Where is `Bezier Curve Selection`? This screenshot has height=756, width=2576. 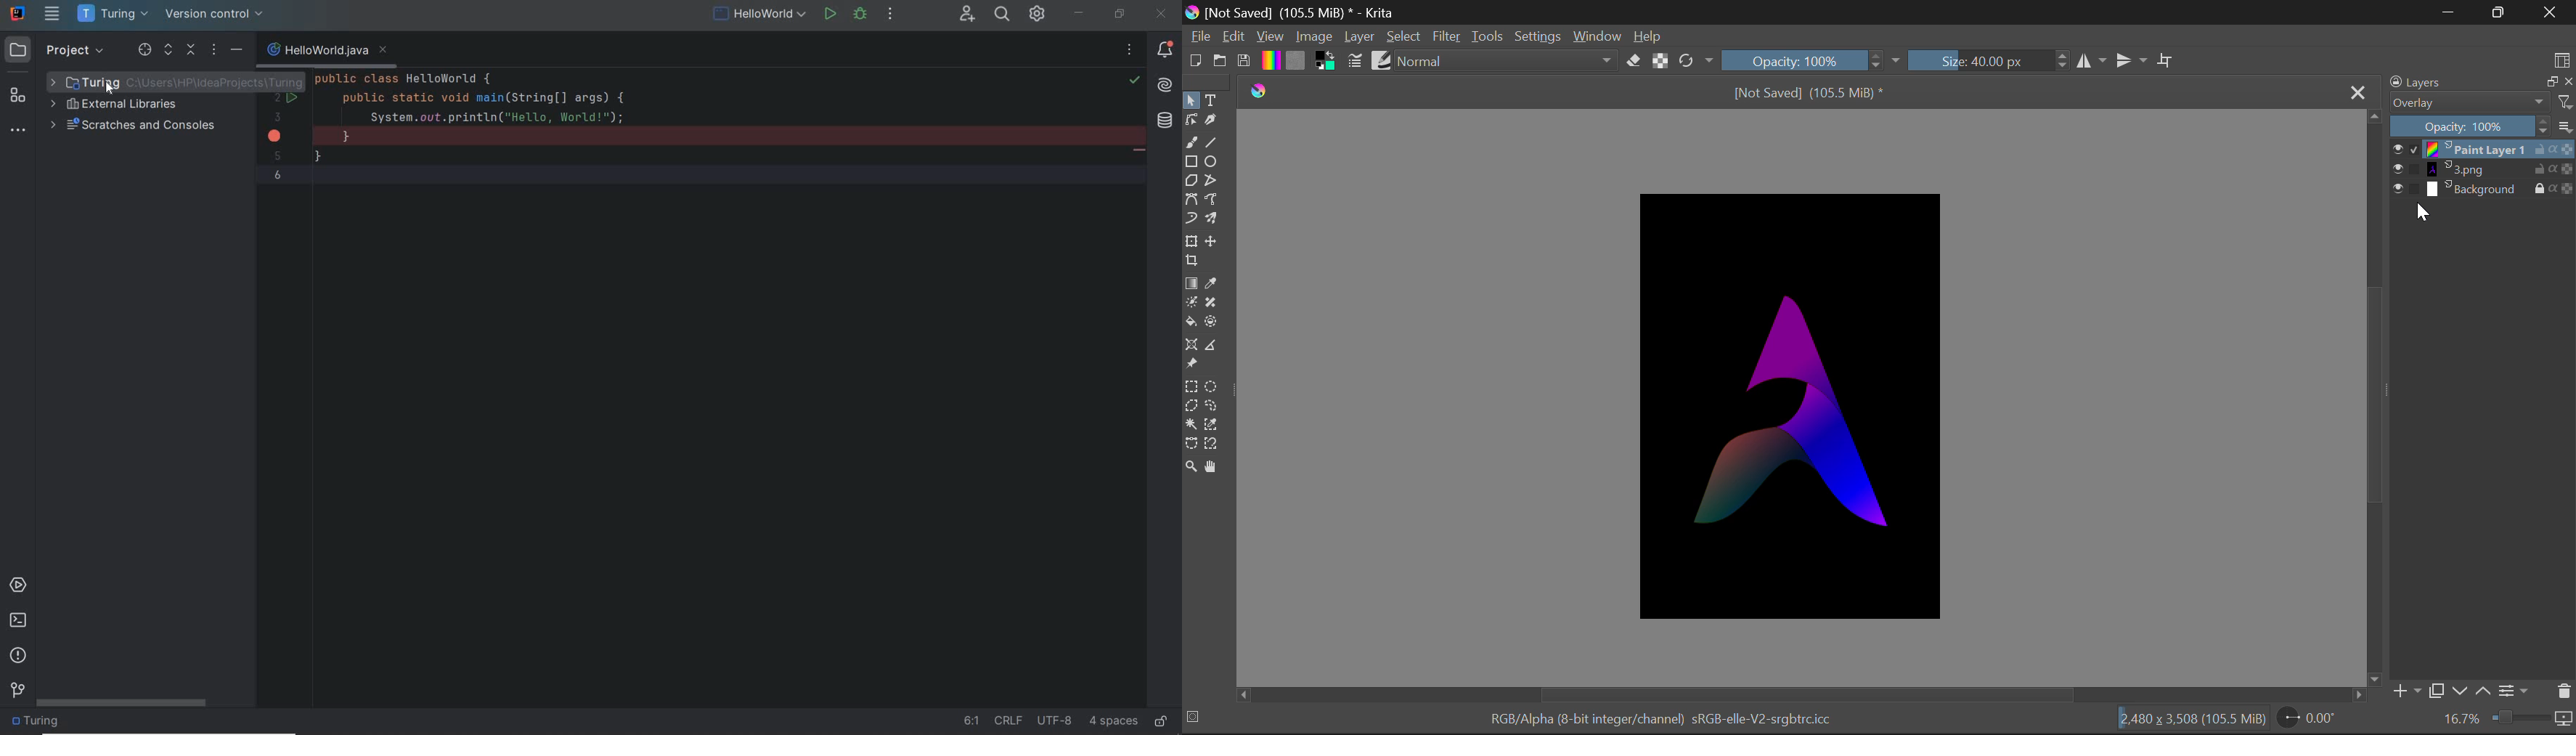 Bezier Curve Selection is located at coordinates (1191, 446).